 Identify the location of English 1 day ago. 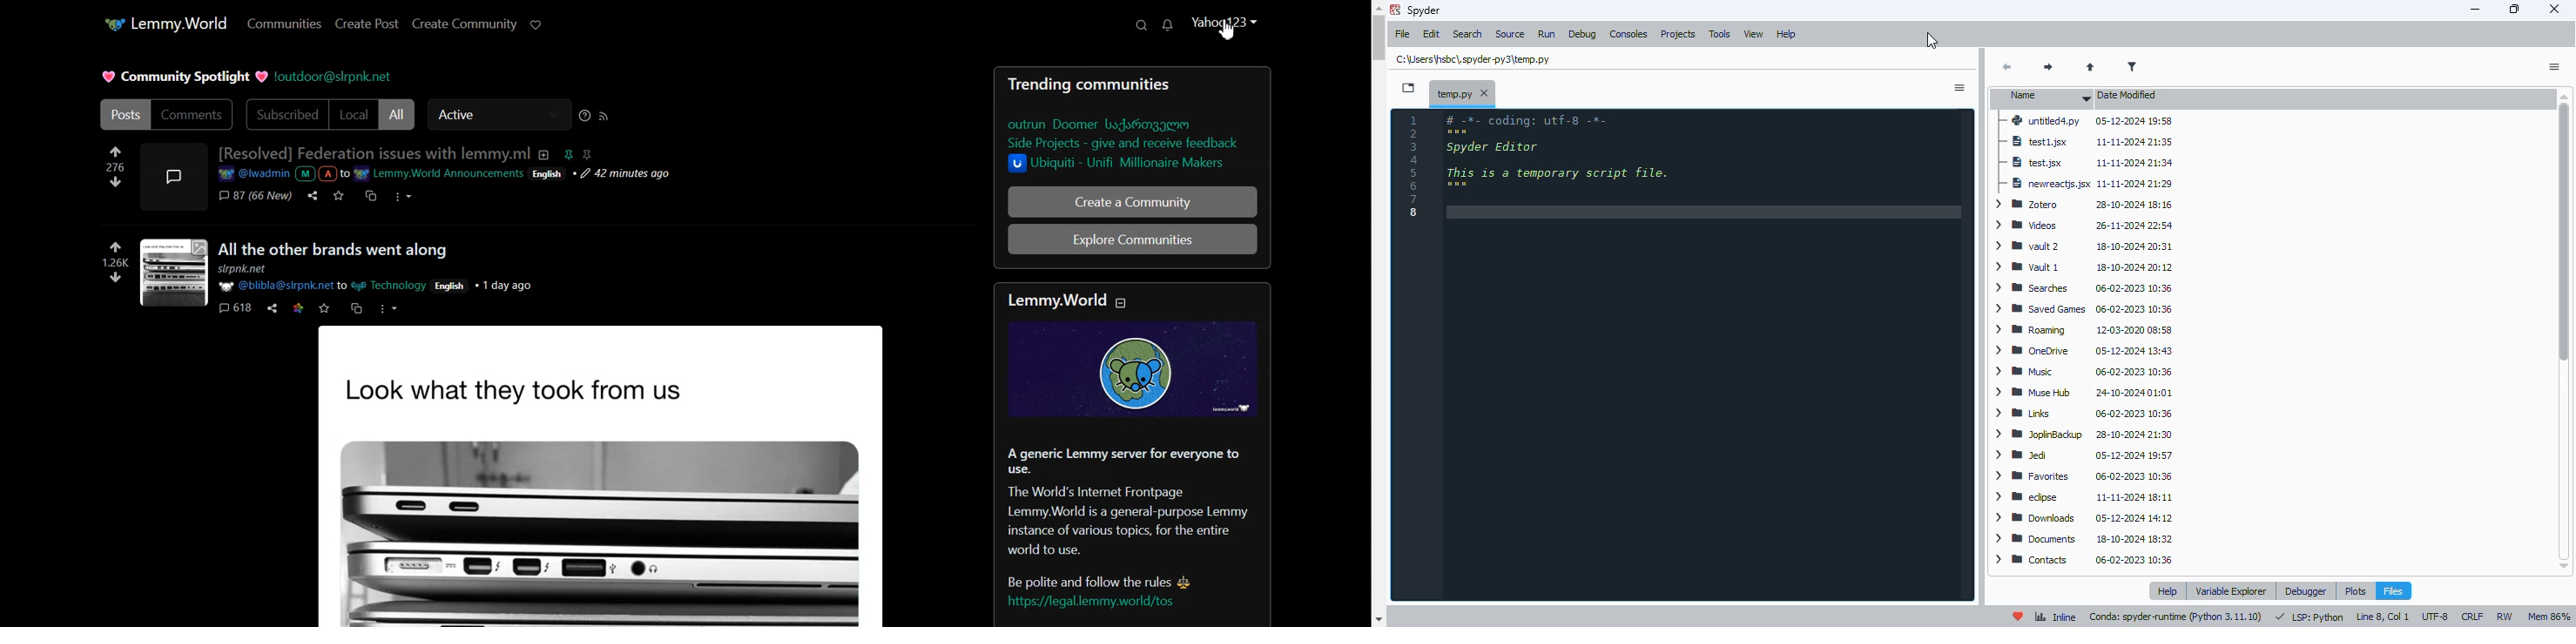
(485, 284).